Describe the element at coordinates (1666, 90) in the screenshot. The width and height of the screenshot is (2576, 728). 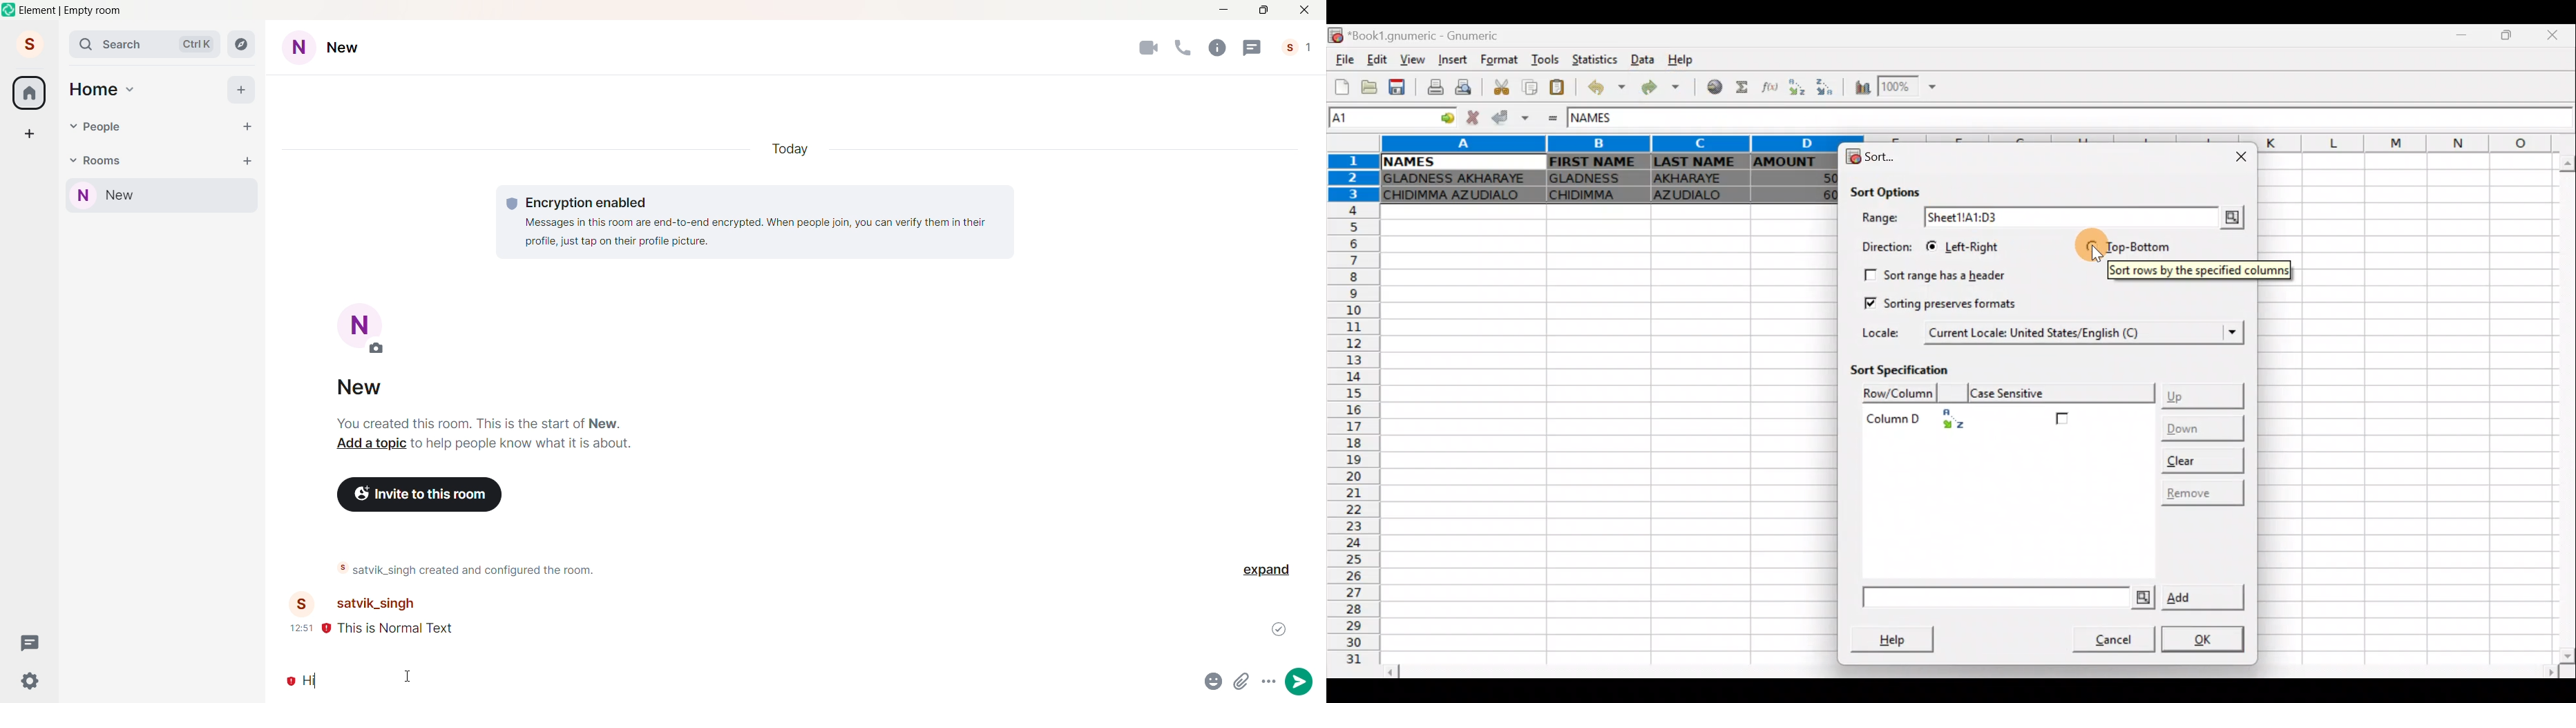
I see `Redo undone action` at that location.